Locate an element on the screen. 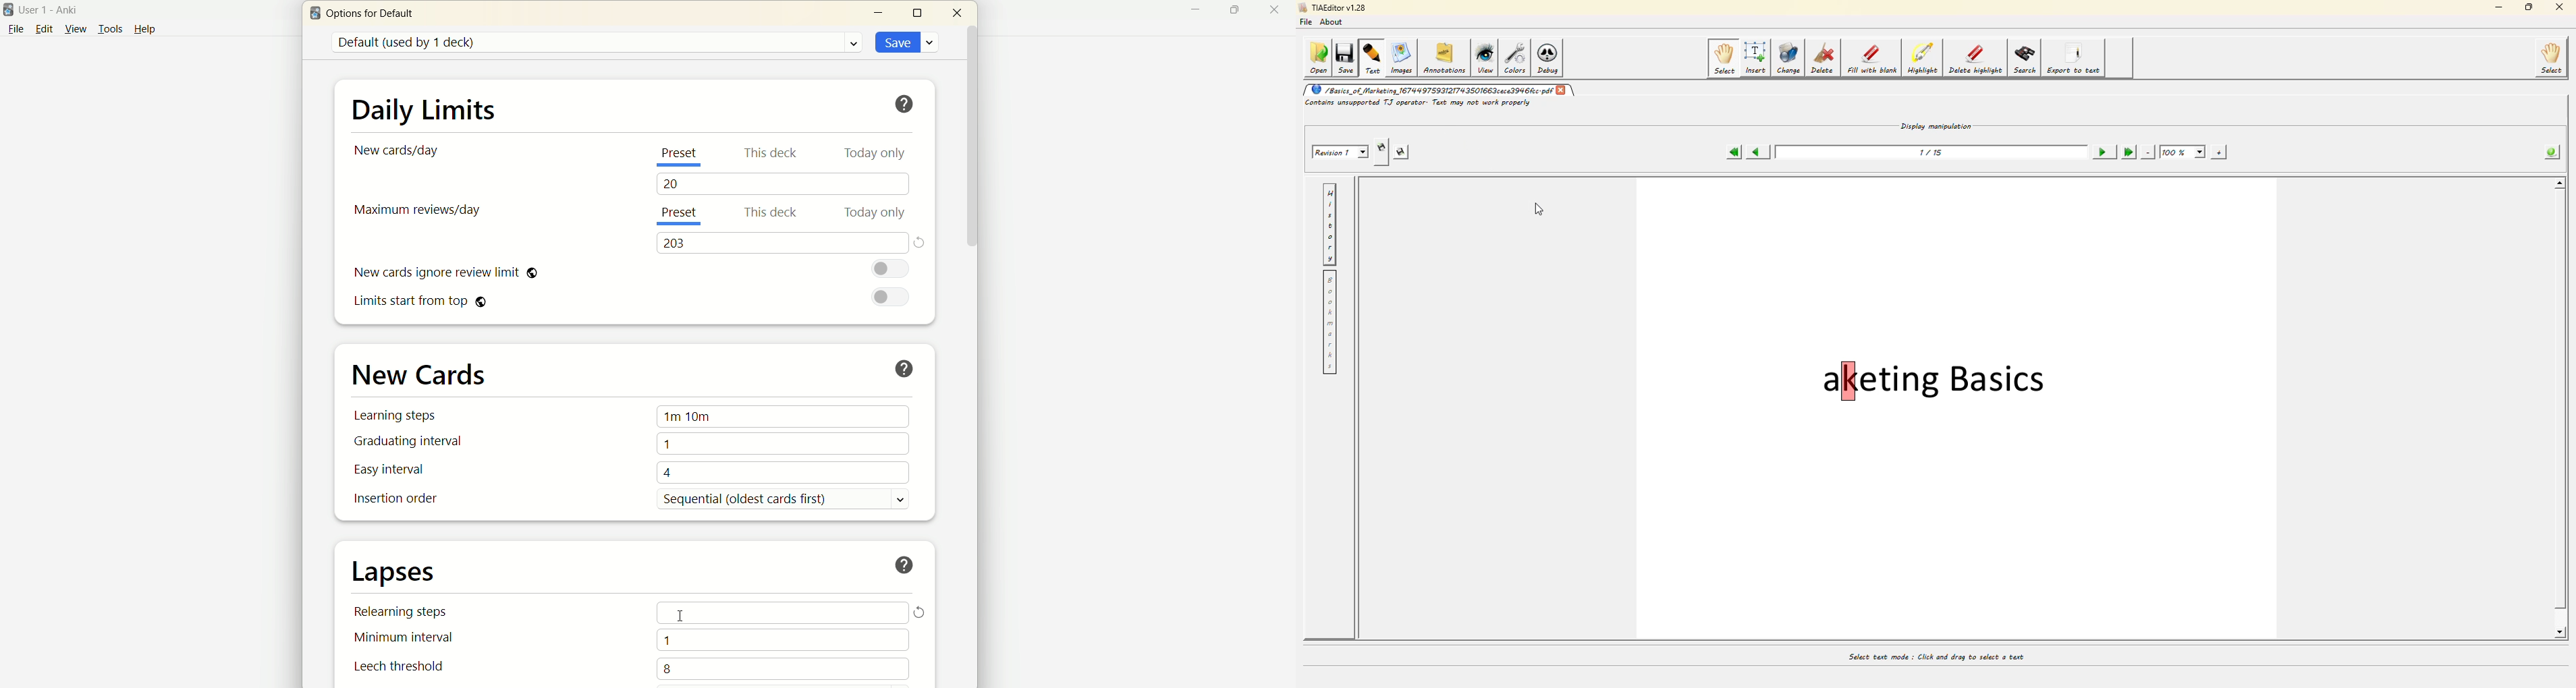  limits start from top is located at coordinates (422, 304).